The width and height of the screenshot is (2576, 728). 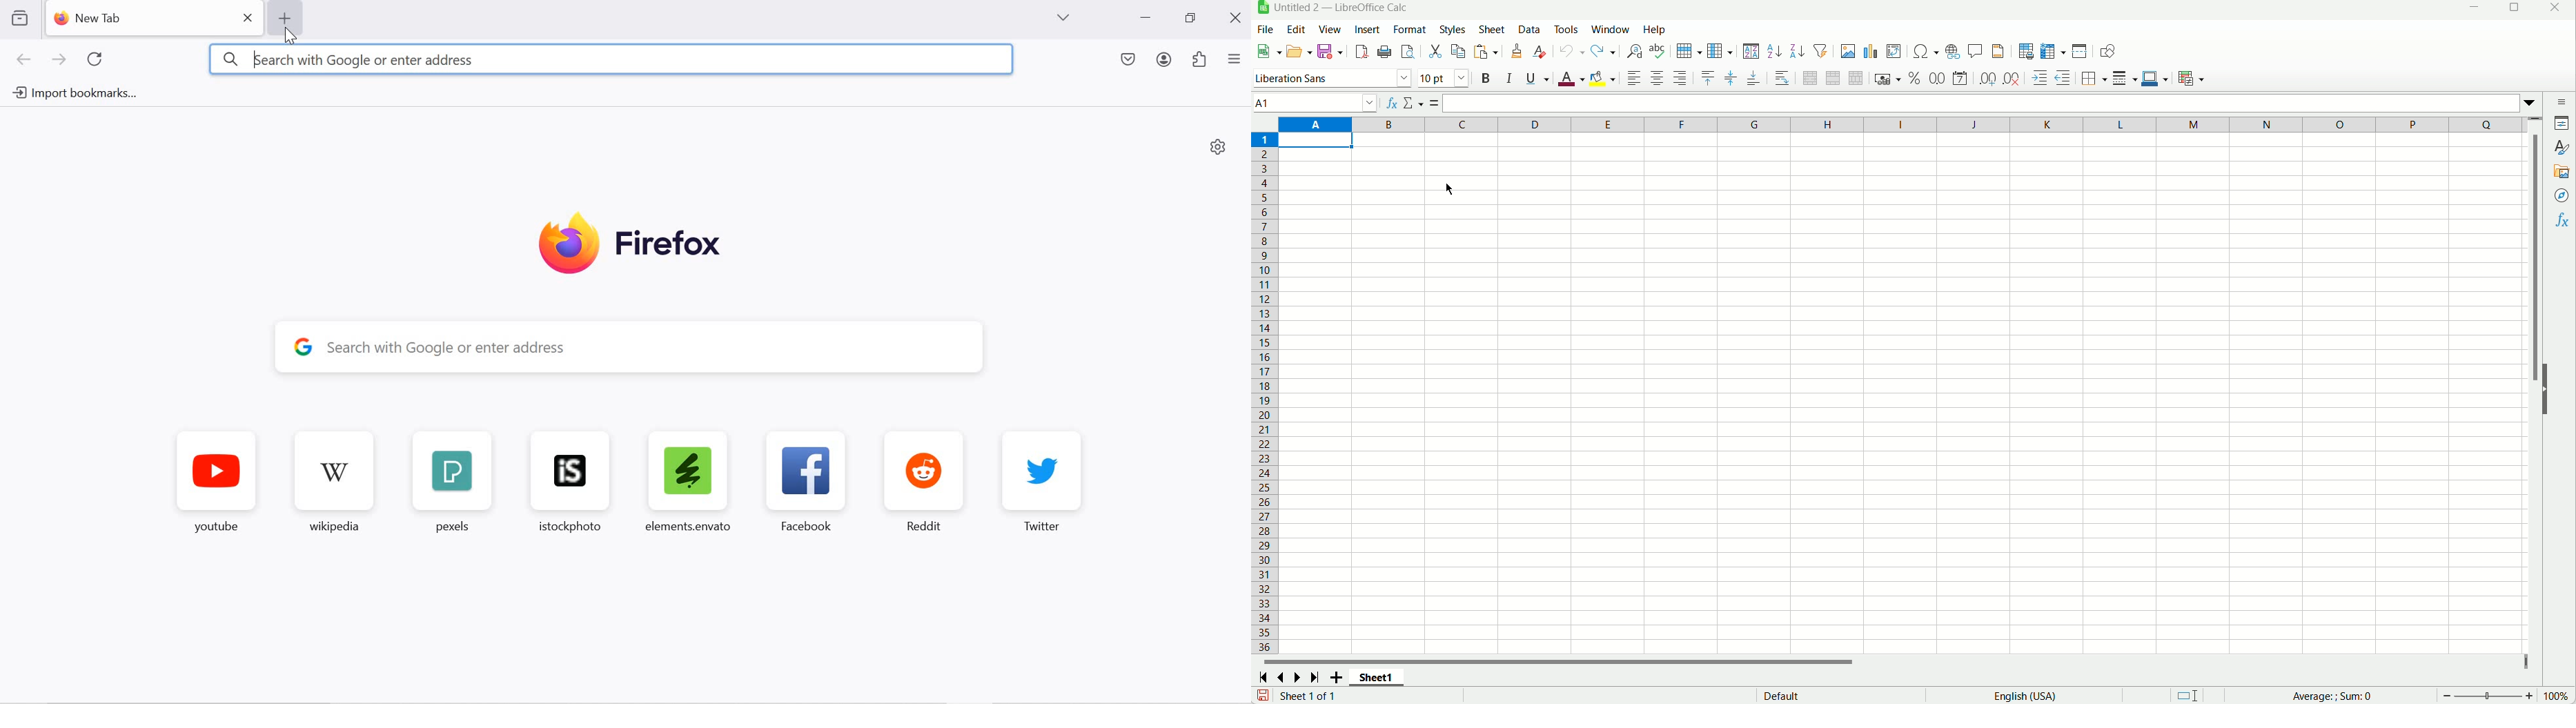 I want to click on Formula, so click(x=2356, y=696).